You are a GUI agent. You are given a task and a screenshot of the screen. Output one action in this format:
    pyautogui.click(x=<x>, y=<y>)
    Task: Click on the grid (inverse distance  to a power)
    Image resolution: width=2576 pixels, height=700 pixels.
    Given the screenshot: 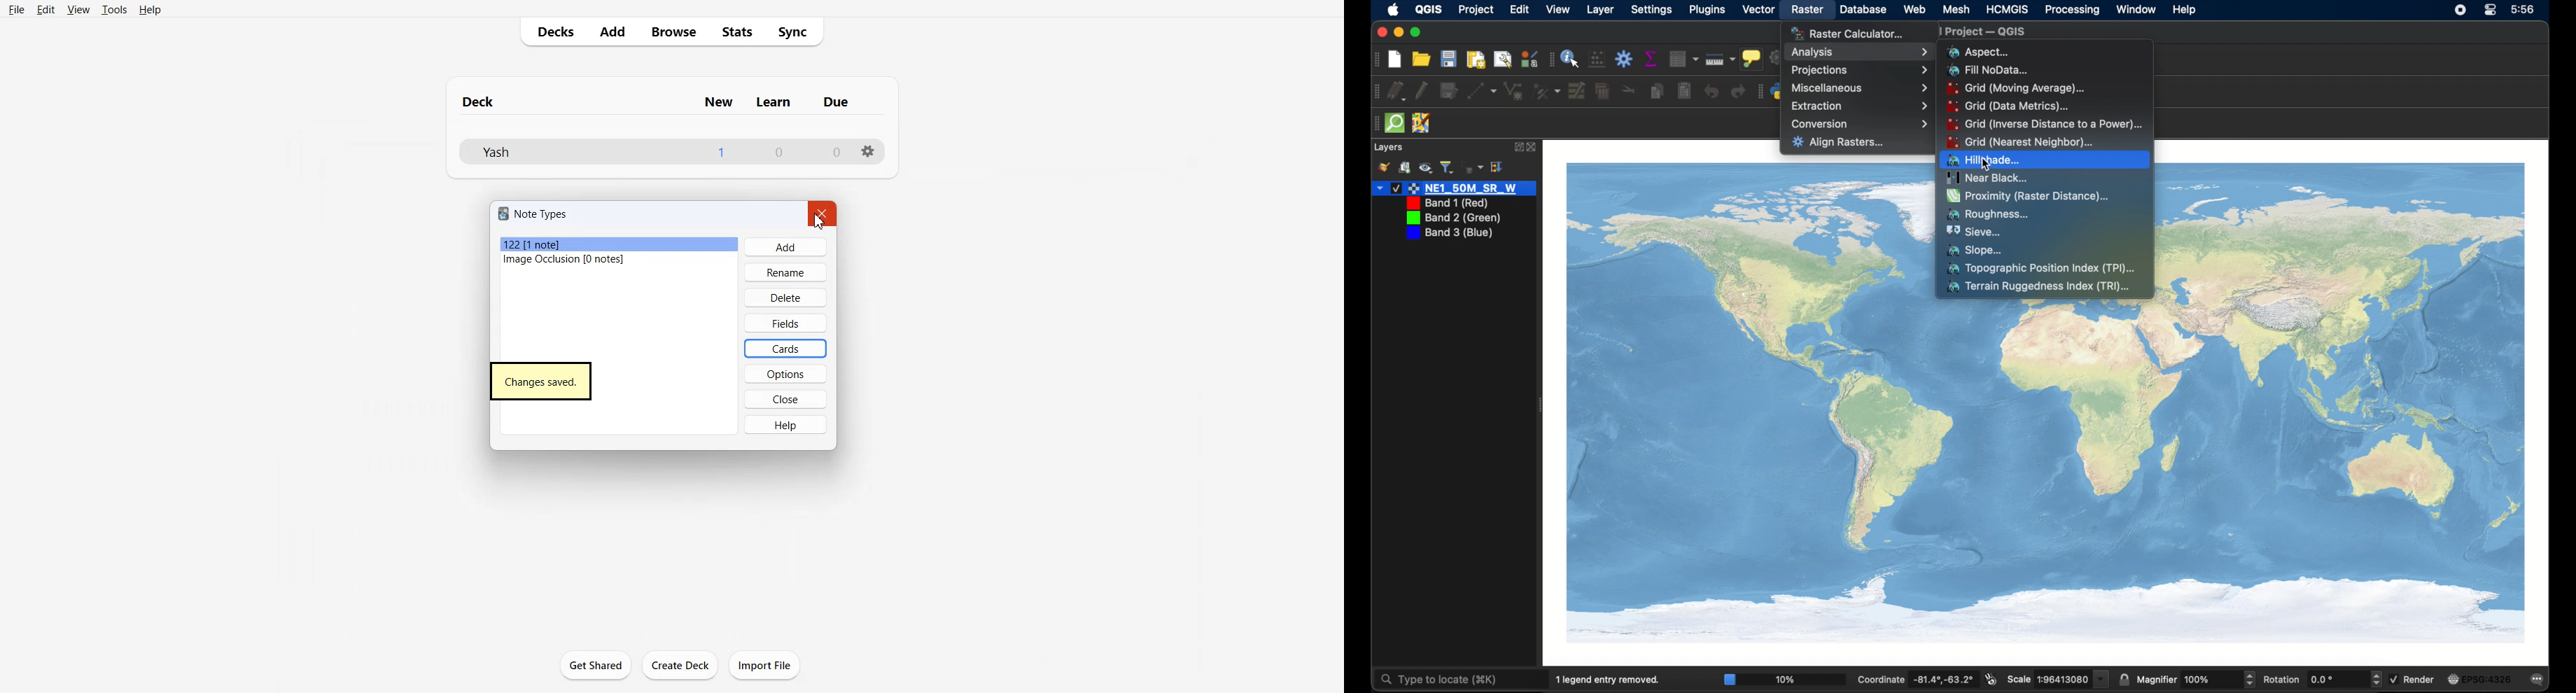 What is the action you would take?
    pyautogui.click(x=2045, y=123)
    